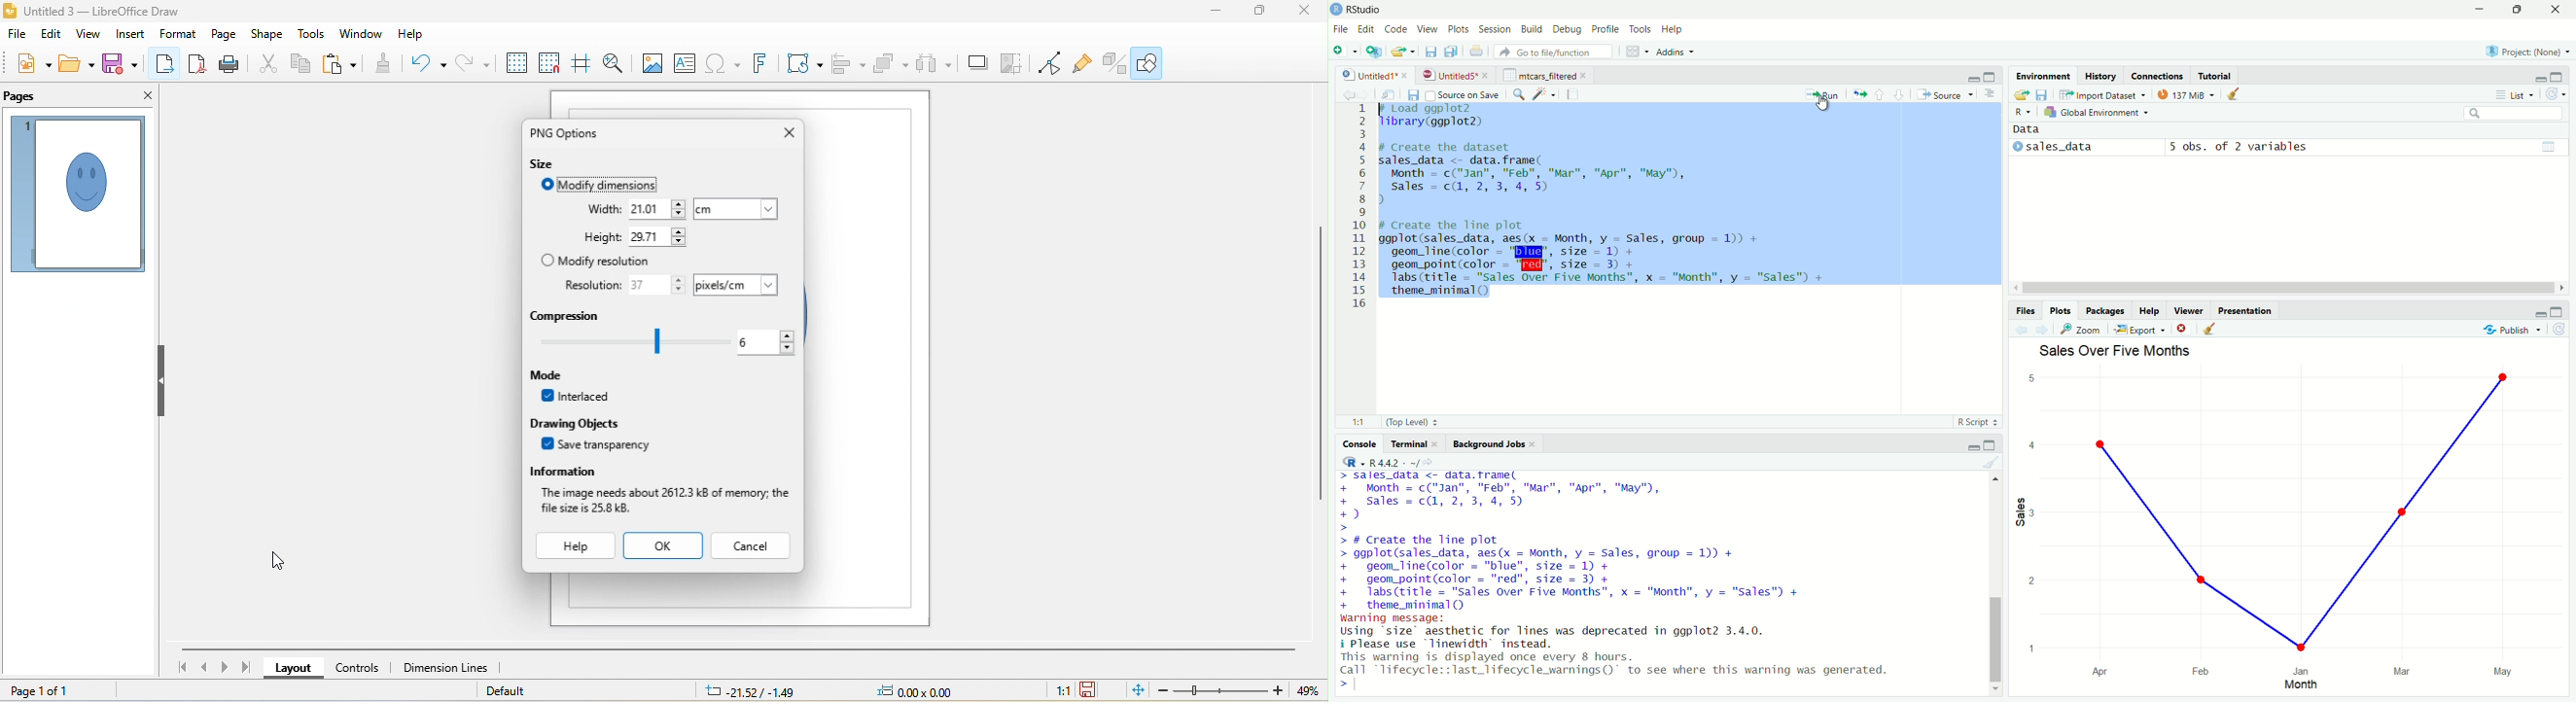  I want to click on Zoom, so click(2084, 330).